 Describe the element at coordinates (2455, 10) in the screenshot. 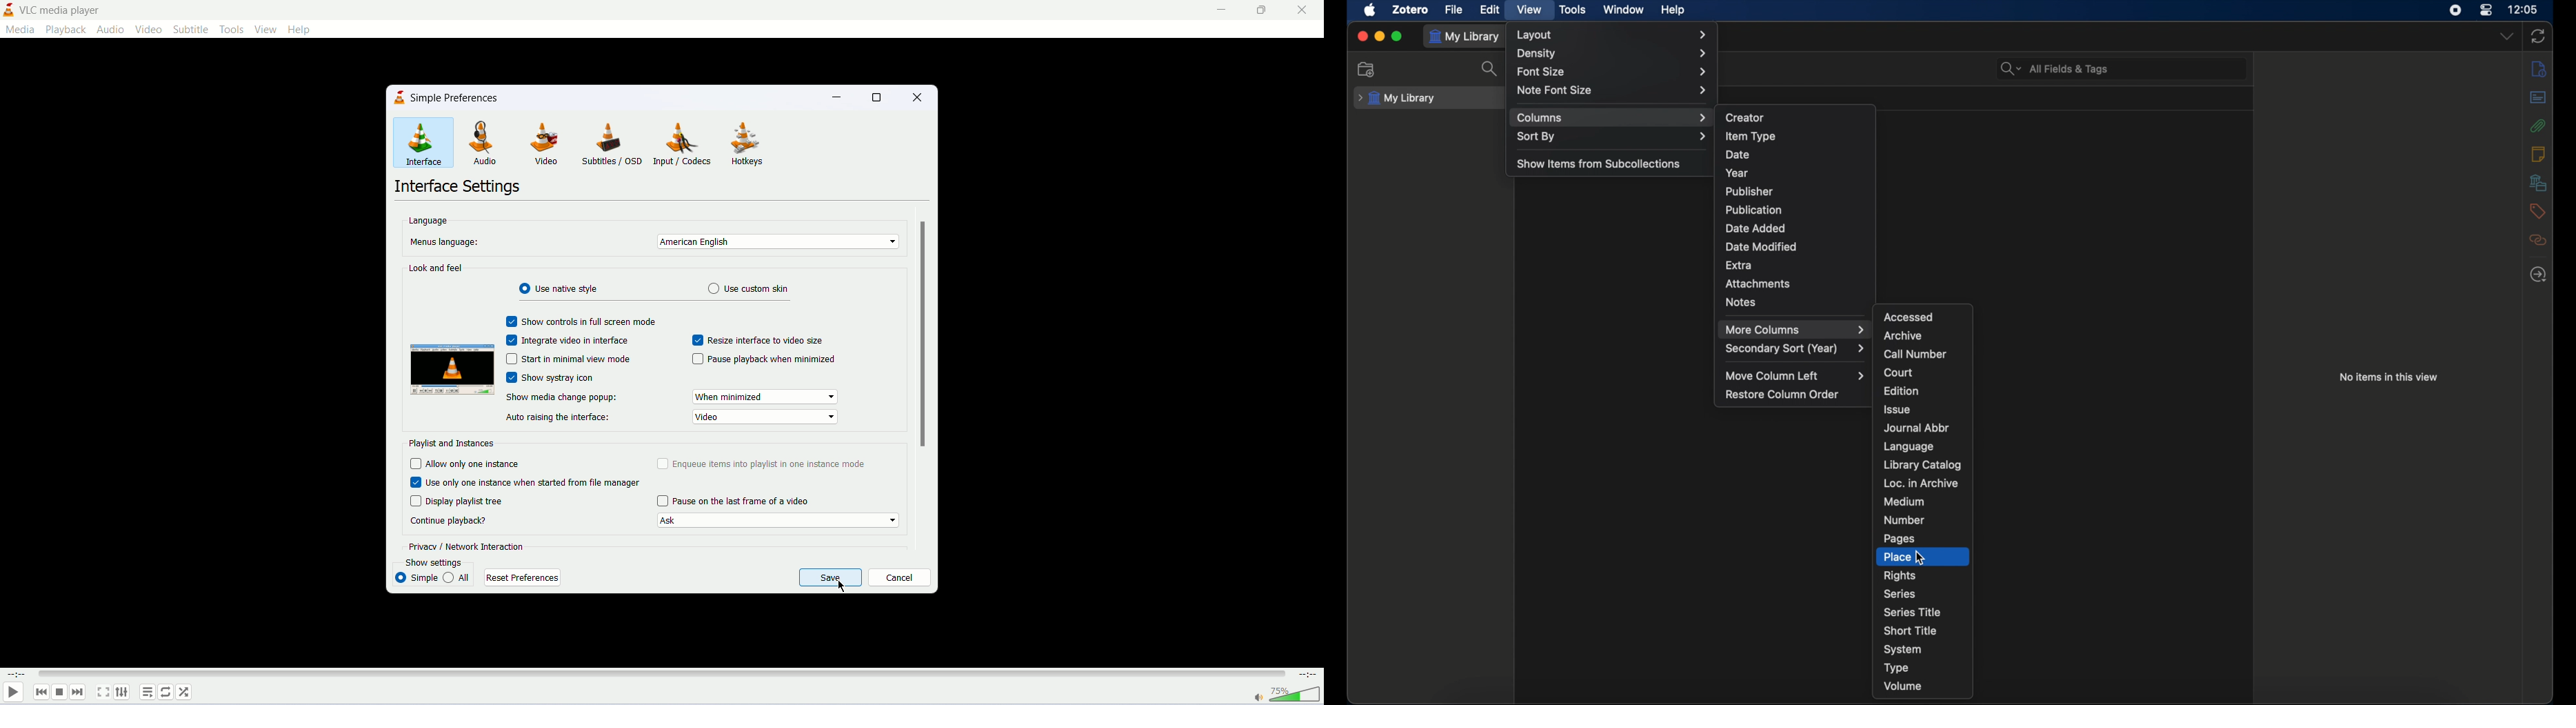

I see `screen recorder` at that location.